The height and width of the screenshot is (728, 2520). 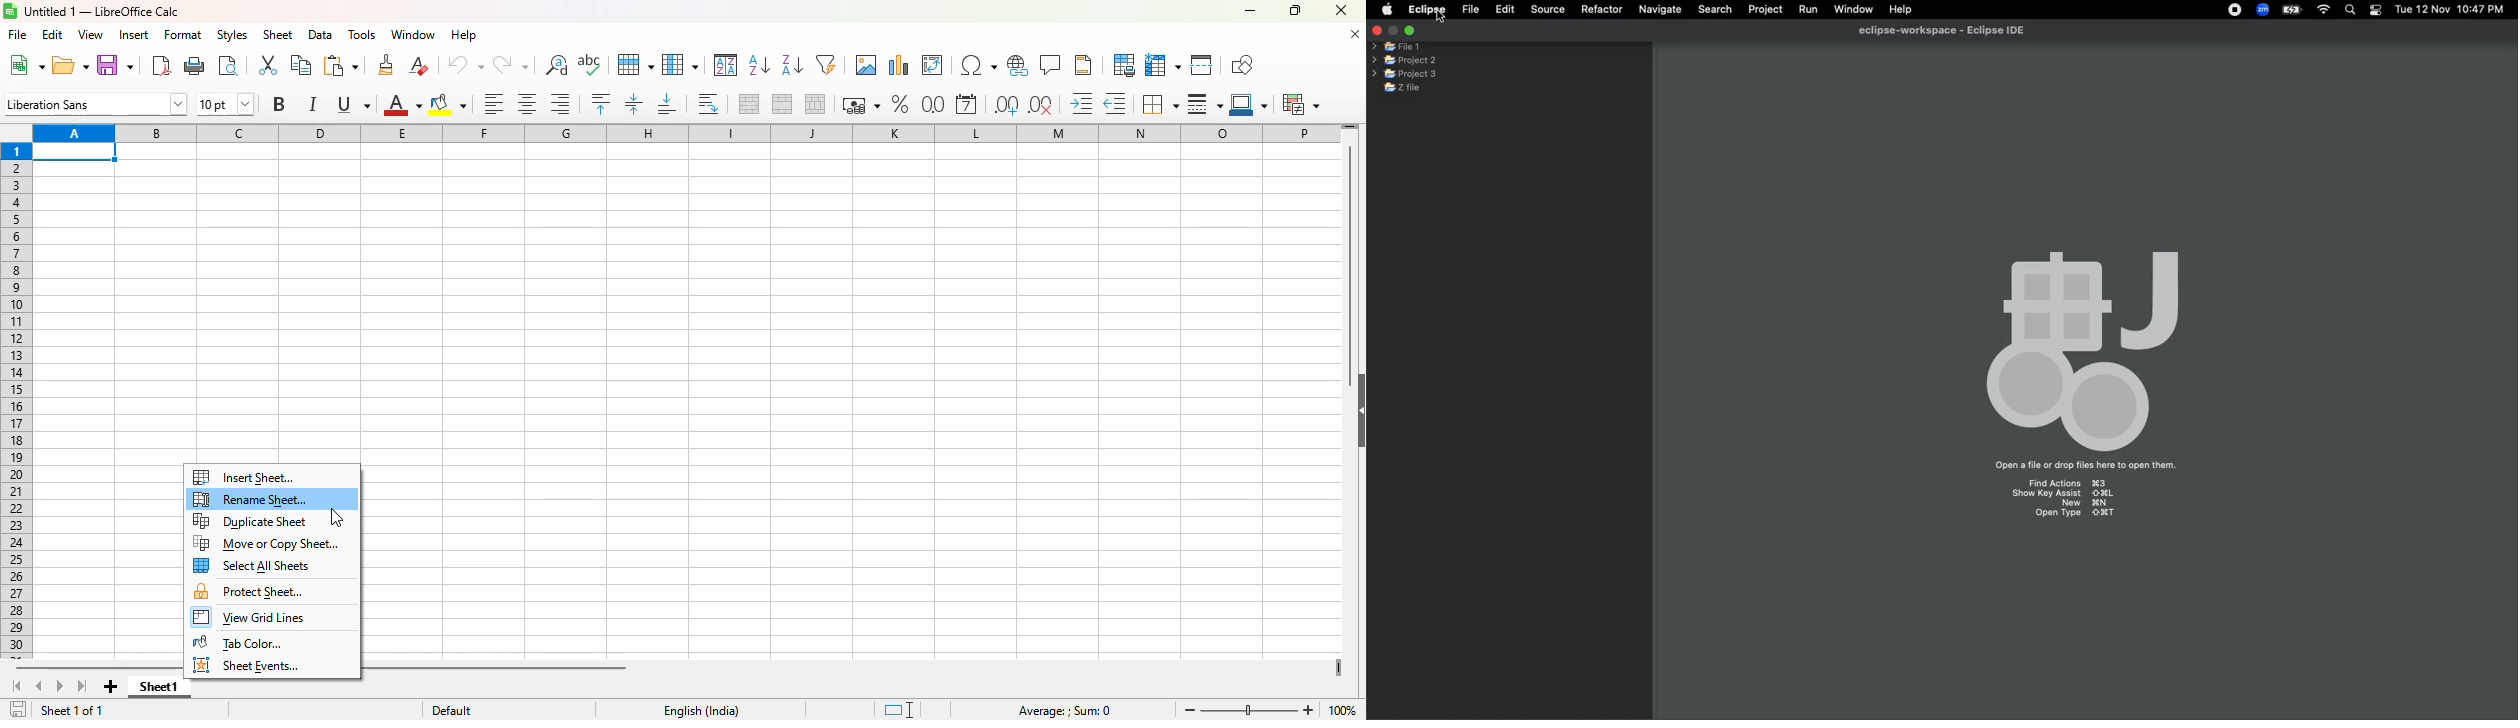 What do you see at coordinates (792, 66) in the screenshot?
I see `sort descending` at bounding box center [792, 66].